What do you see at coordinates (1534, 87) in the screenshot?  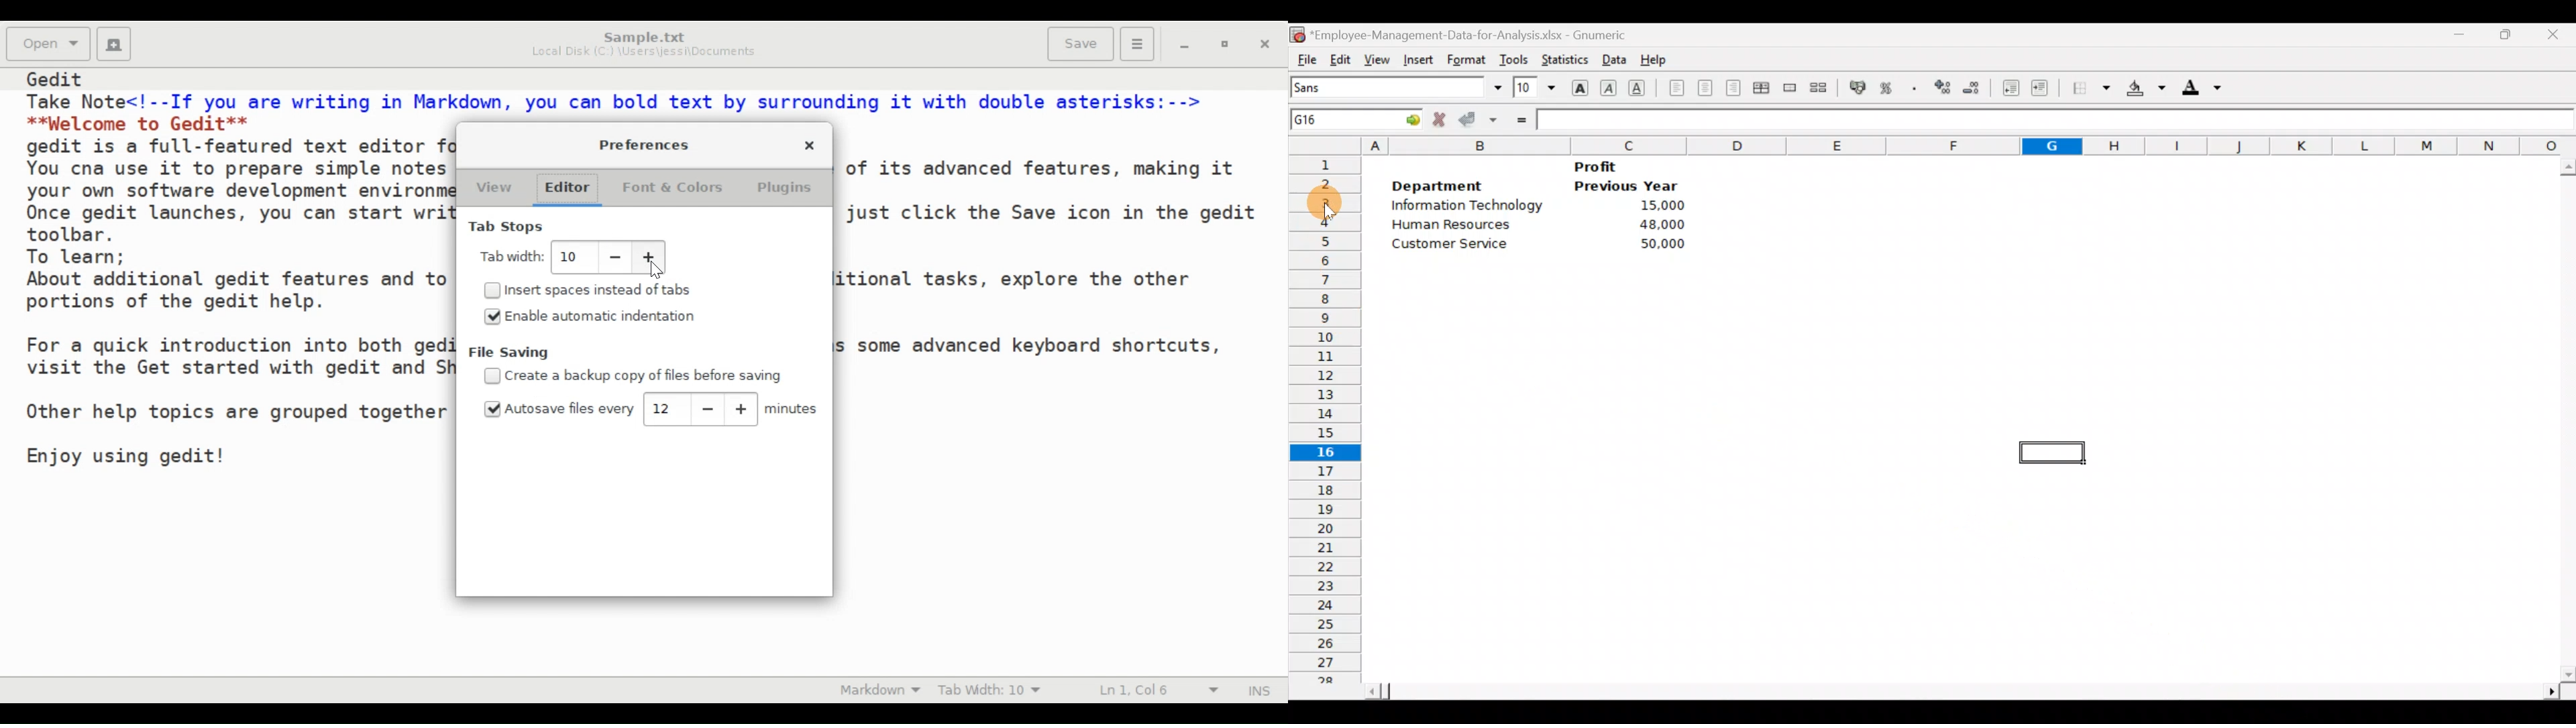 I see `Font size` at bounding box center [1534, 87].